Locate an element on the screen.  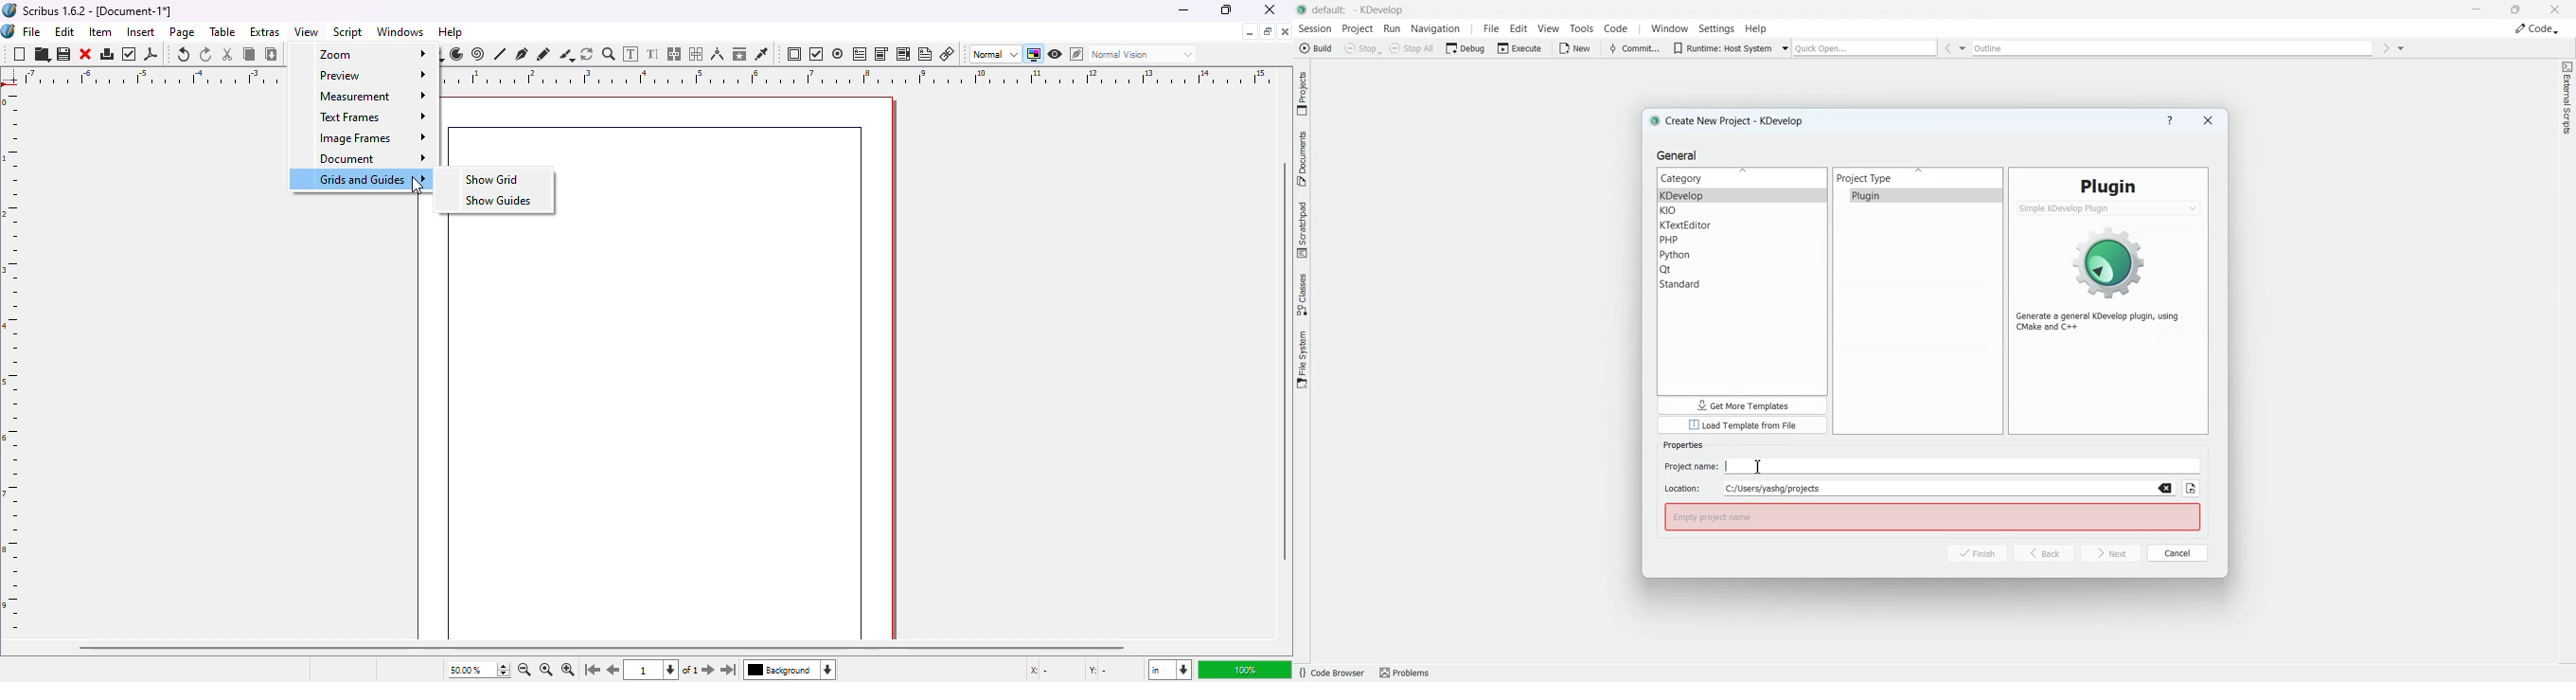
view is located at coordinates (307, 31).